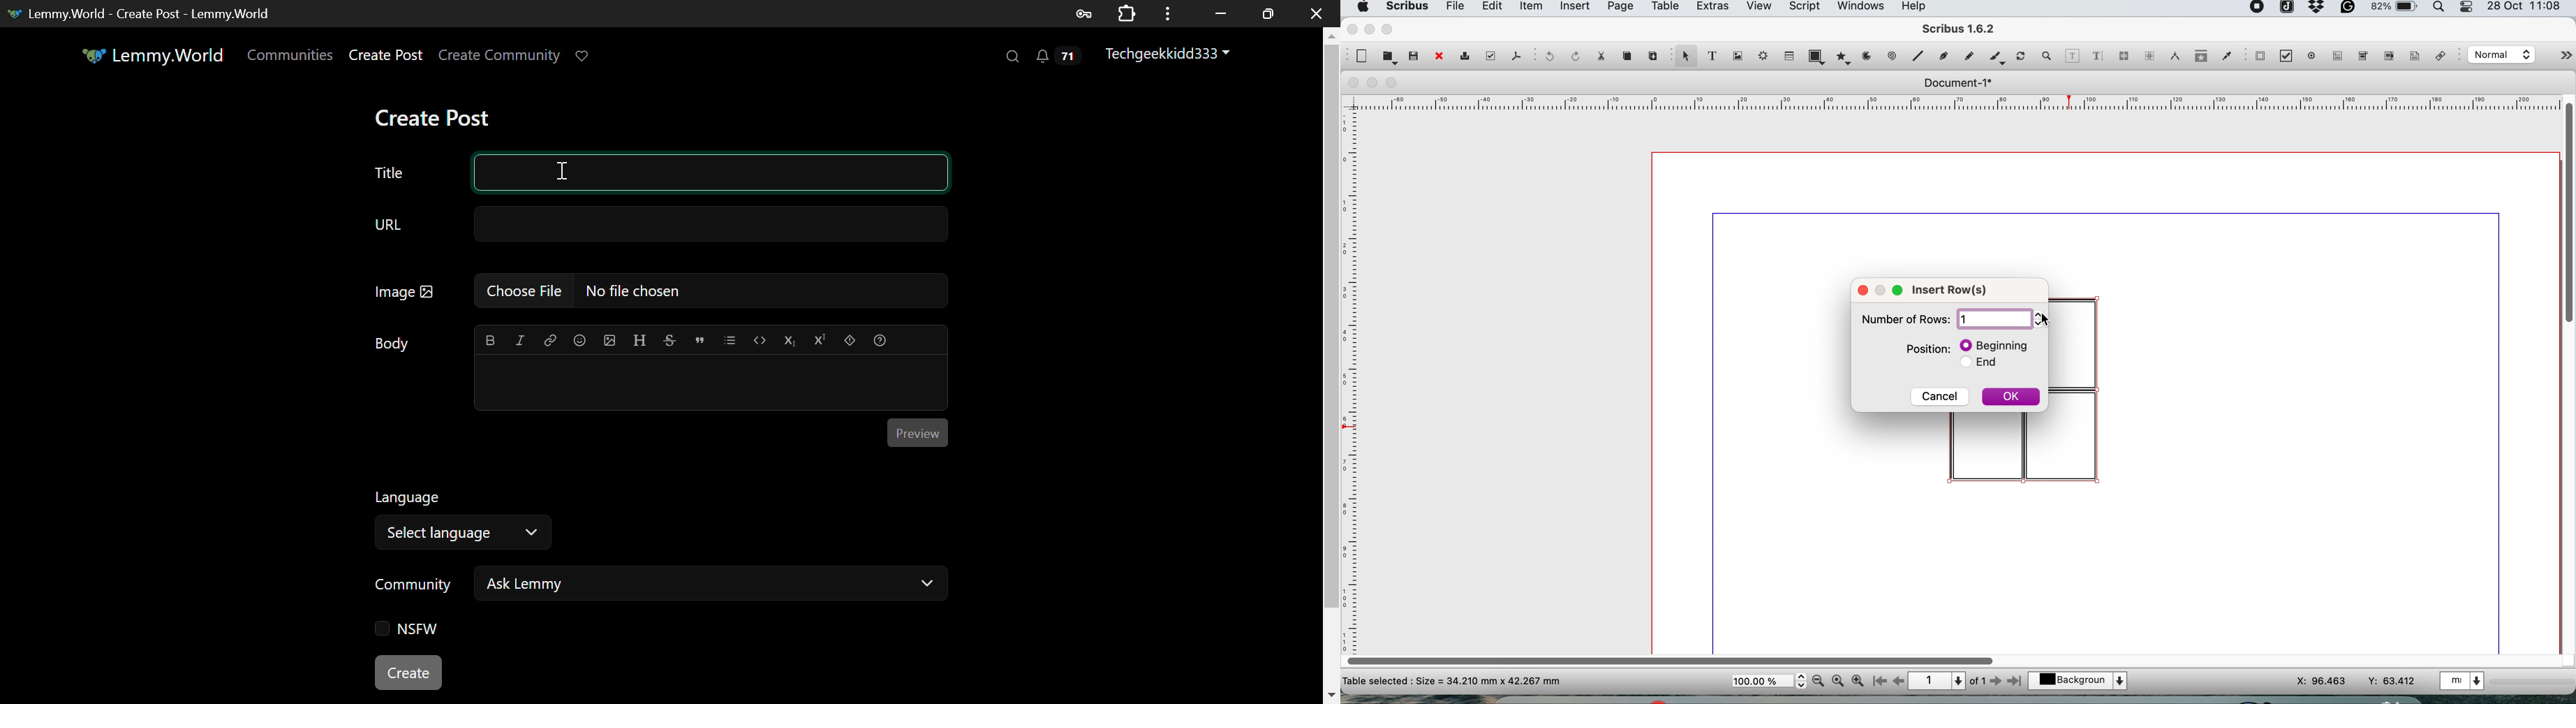 The height and width of the screenshot is (728, 2576). Describe the element at coordinates (1858, 681) in the screenshot. I see `zoom in` at that location.